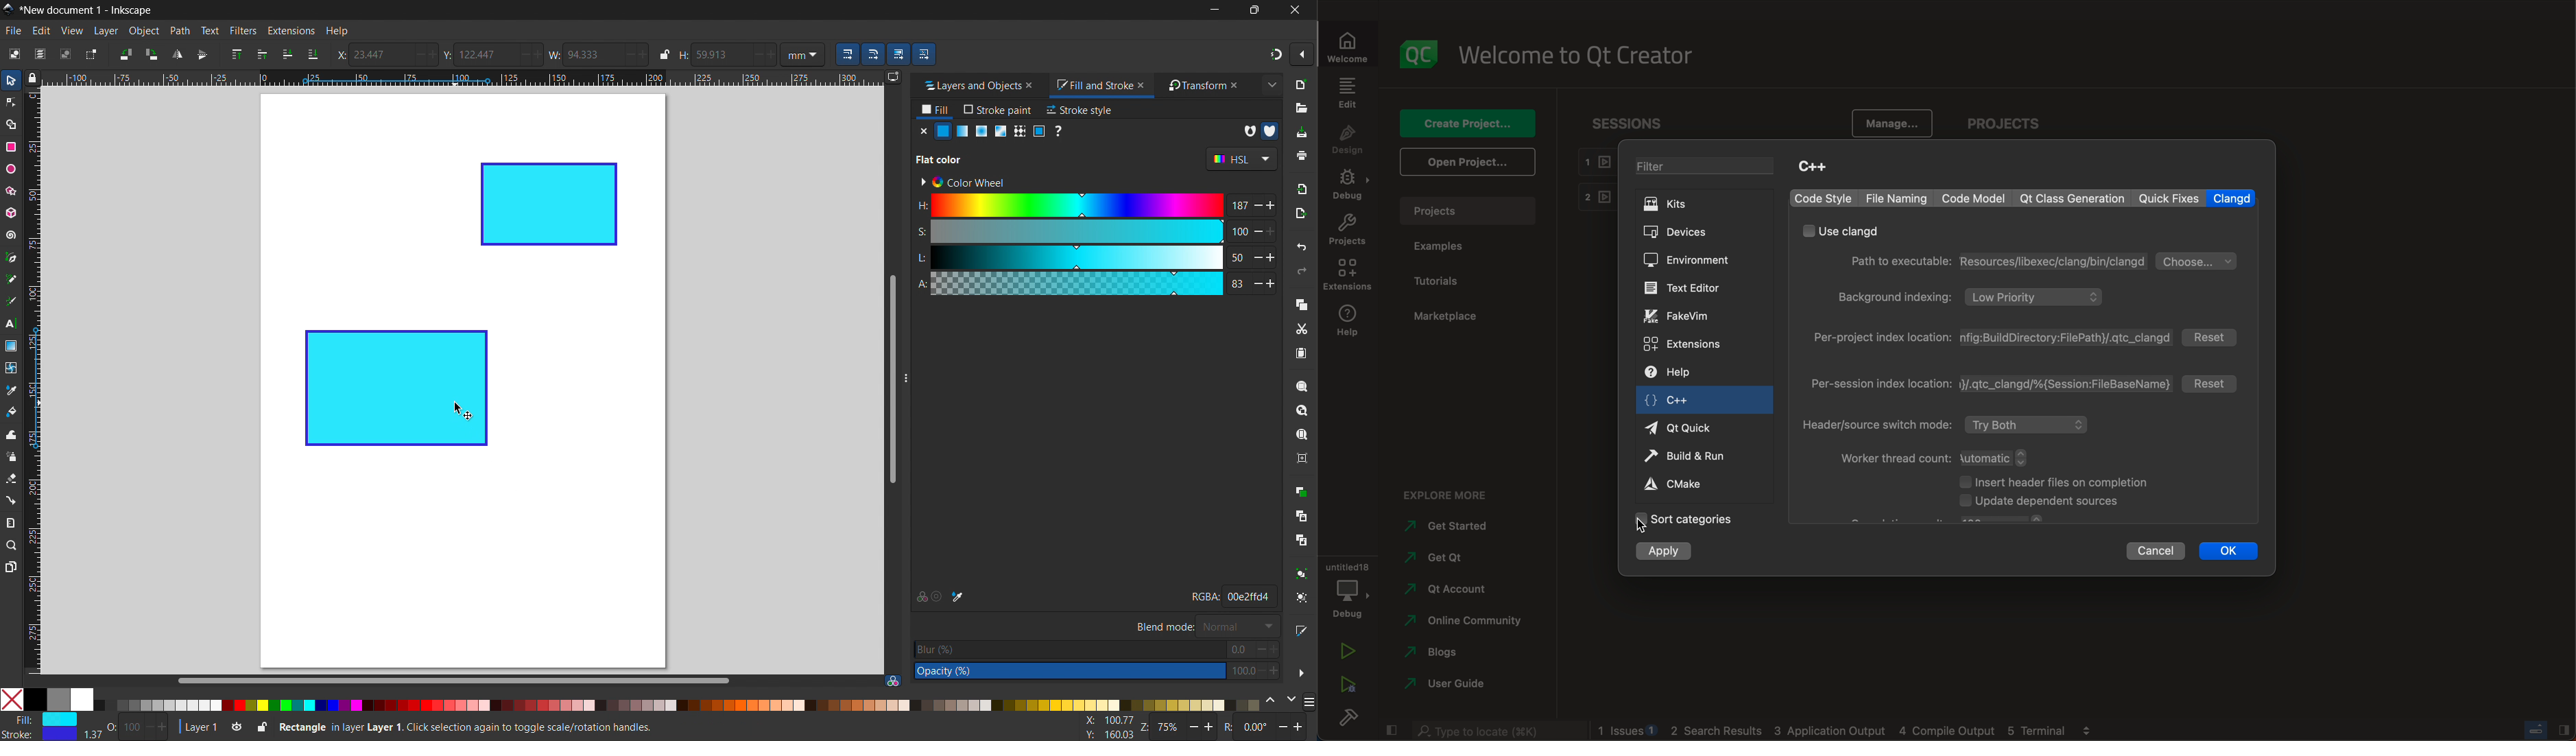  I want to click on transform, so click(1193, 86).